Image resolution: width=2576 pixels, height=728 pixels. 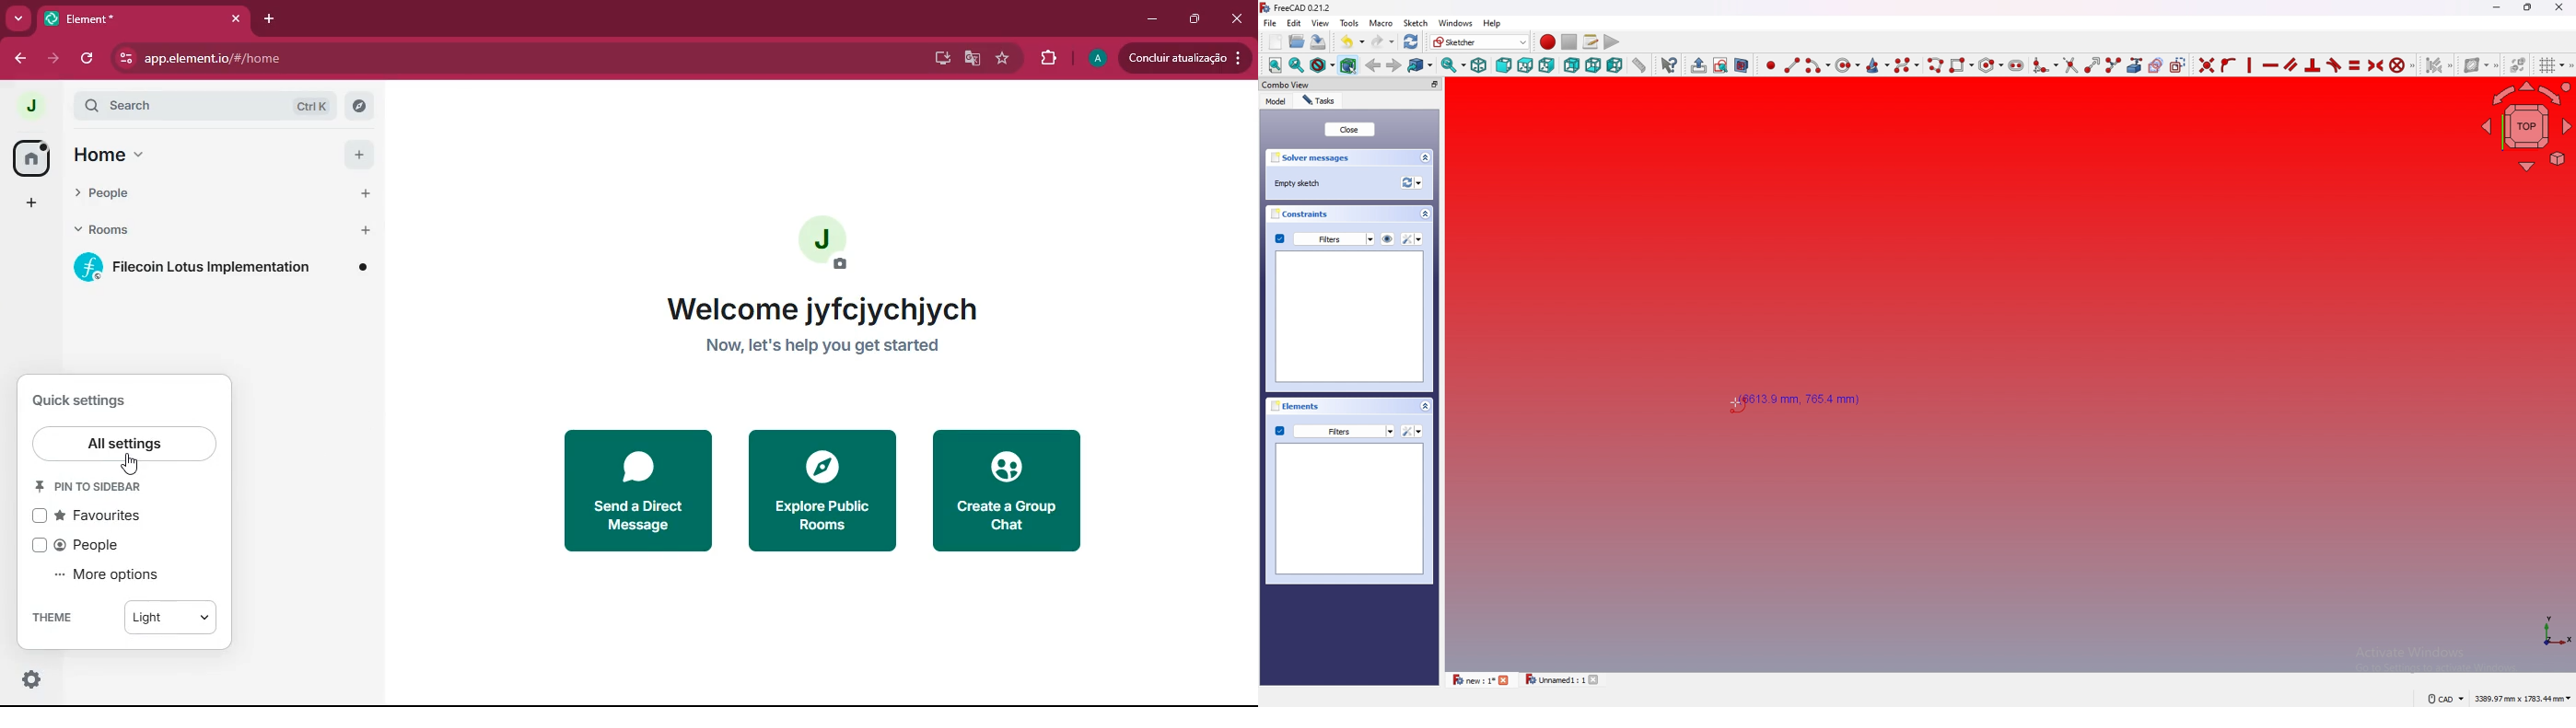 I want to click on constrain block, so click(x=2404, y=65).